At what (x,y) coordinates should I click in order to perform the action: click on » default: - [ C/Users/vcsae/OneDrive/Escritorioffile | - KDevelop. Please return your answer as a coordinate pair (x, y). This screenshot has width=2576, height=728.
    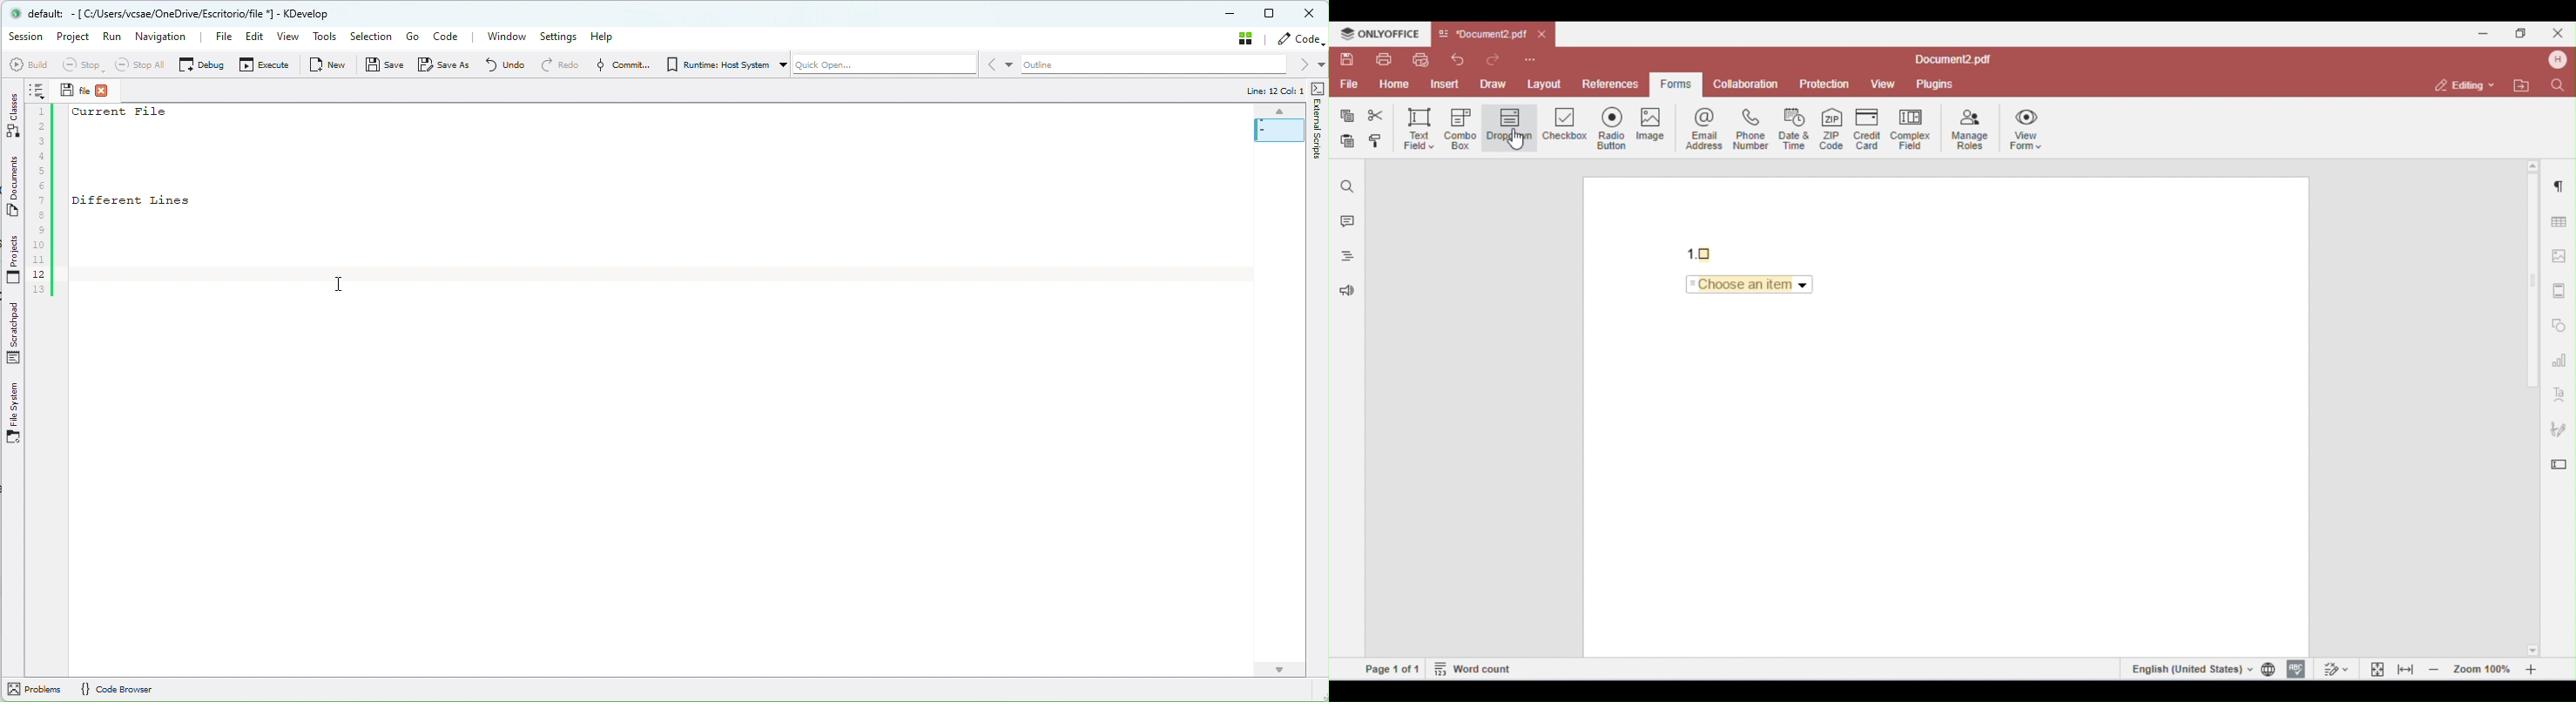
    Looking at the image, I should click on (183, 15).